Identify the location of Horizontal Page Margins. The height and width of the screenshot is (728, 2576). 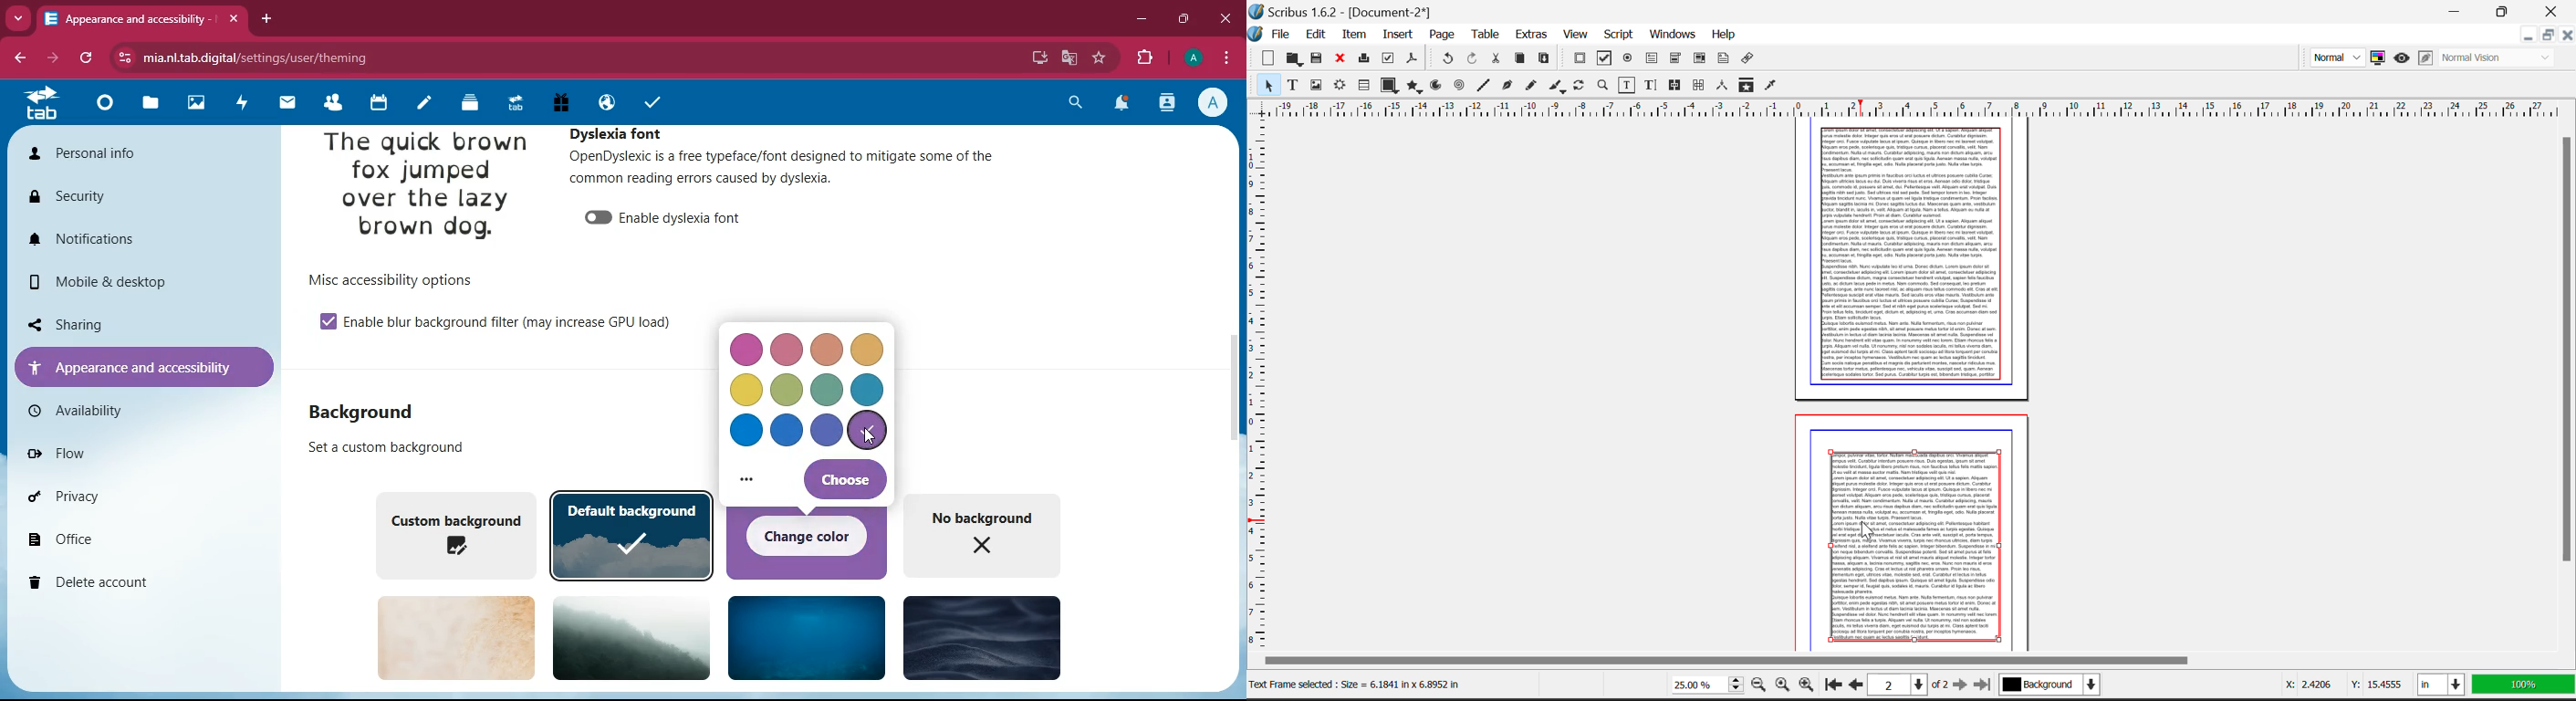
(1259, 384).